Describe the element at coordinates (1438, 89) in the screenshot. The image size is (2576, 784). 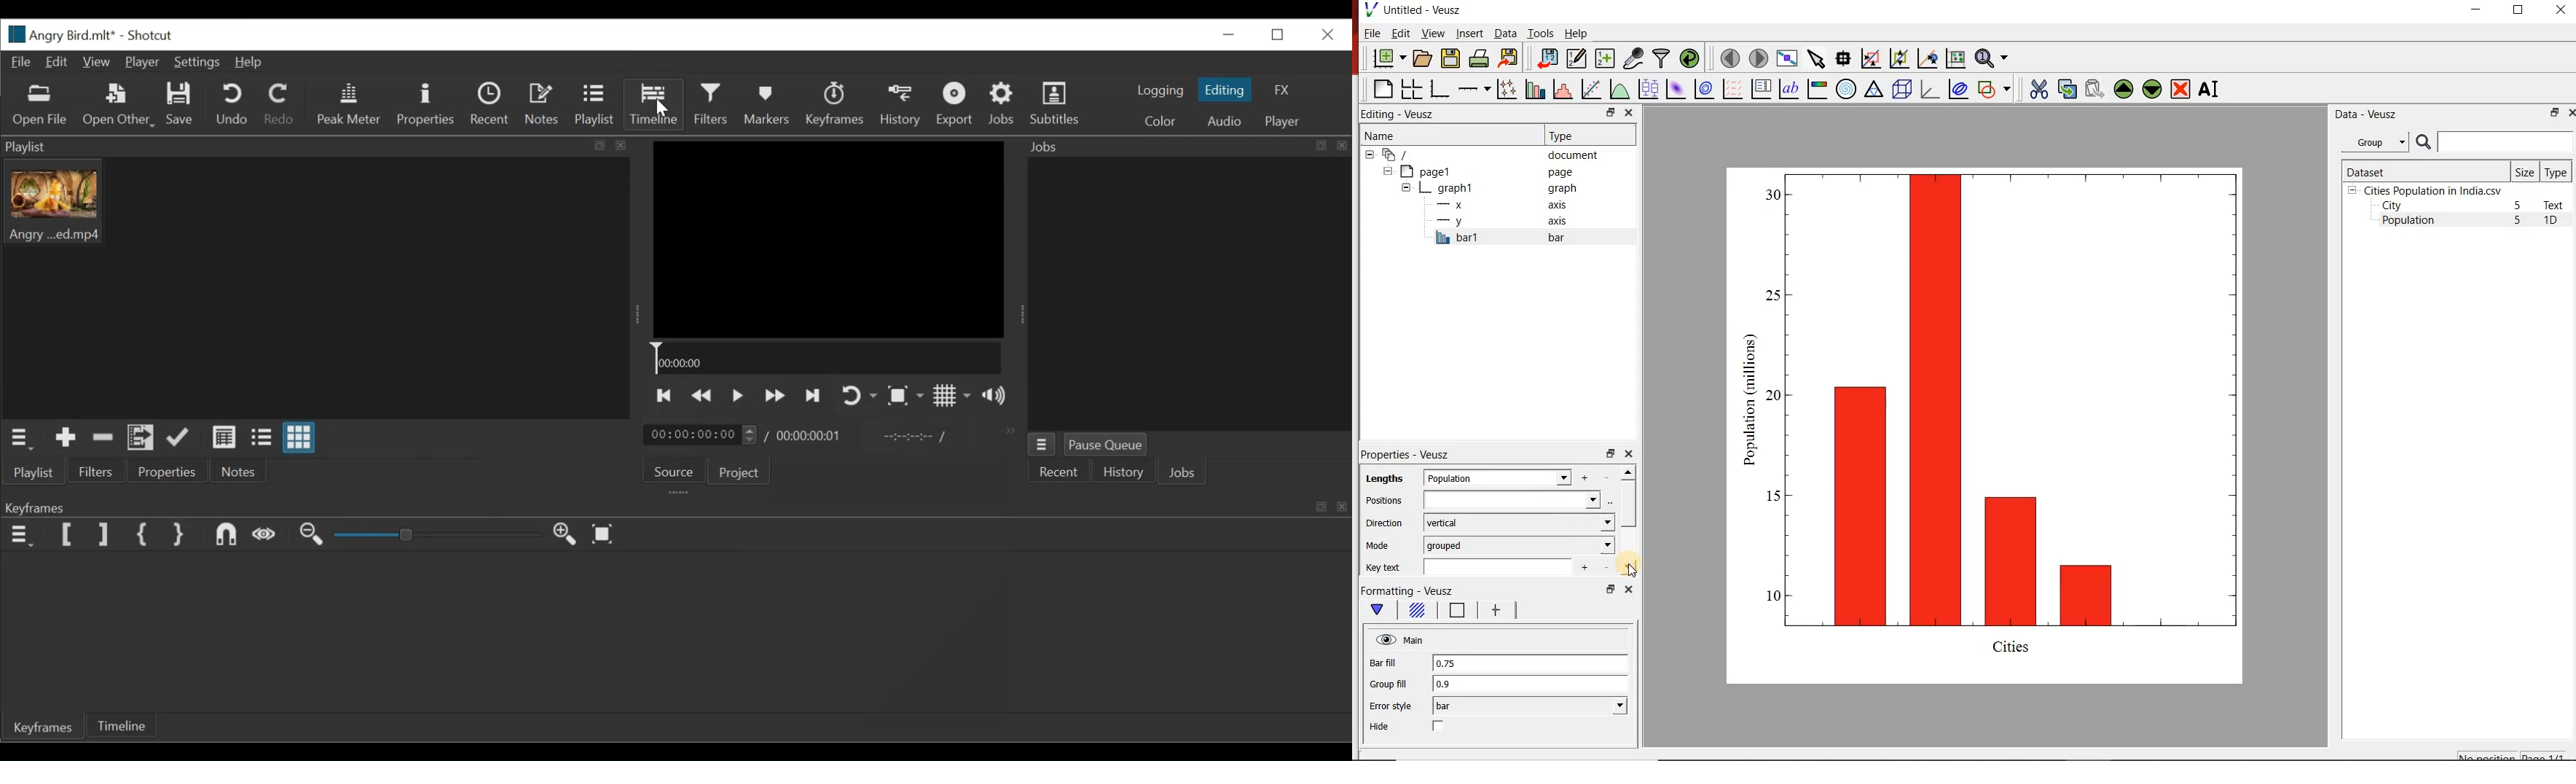
I see `base graph` at that location.